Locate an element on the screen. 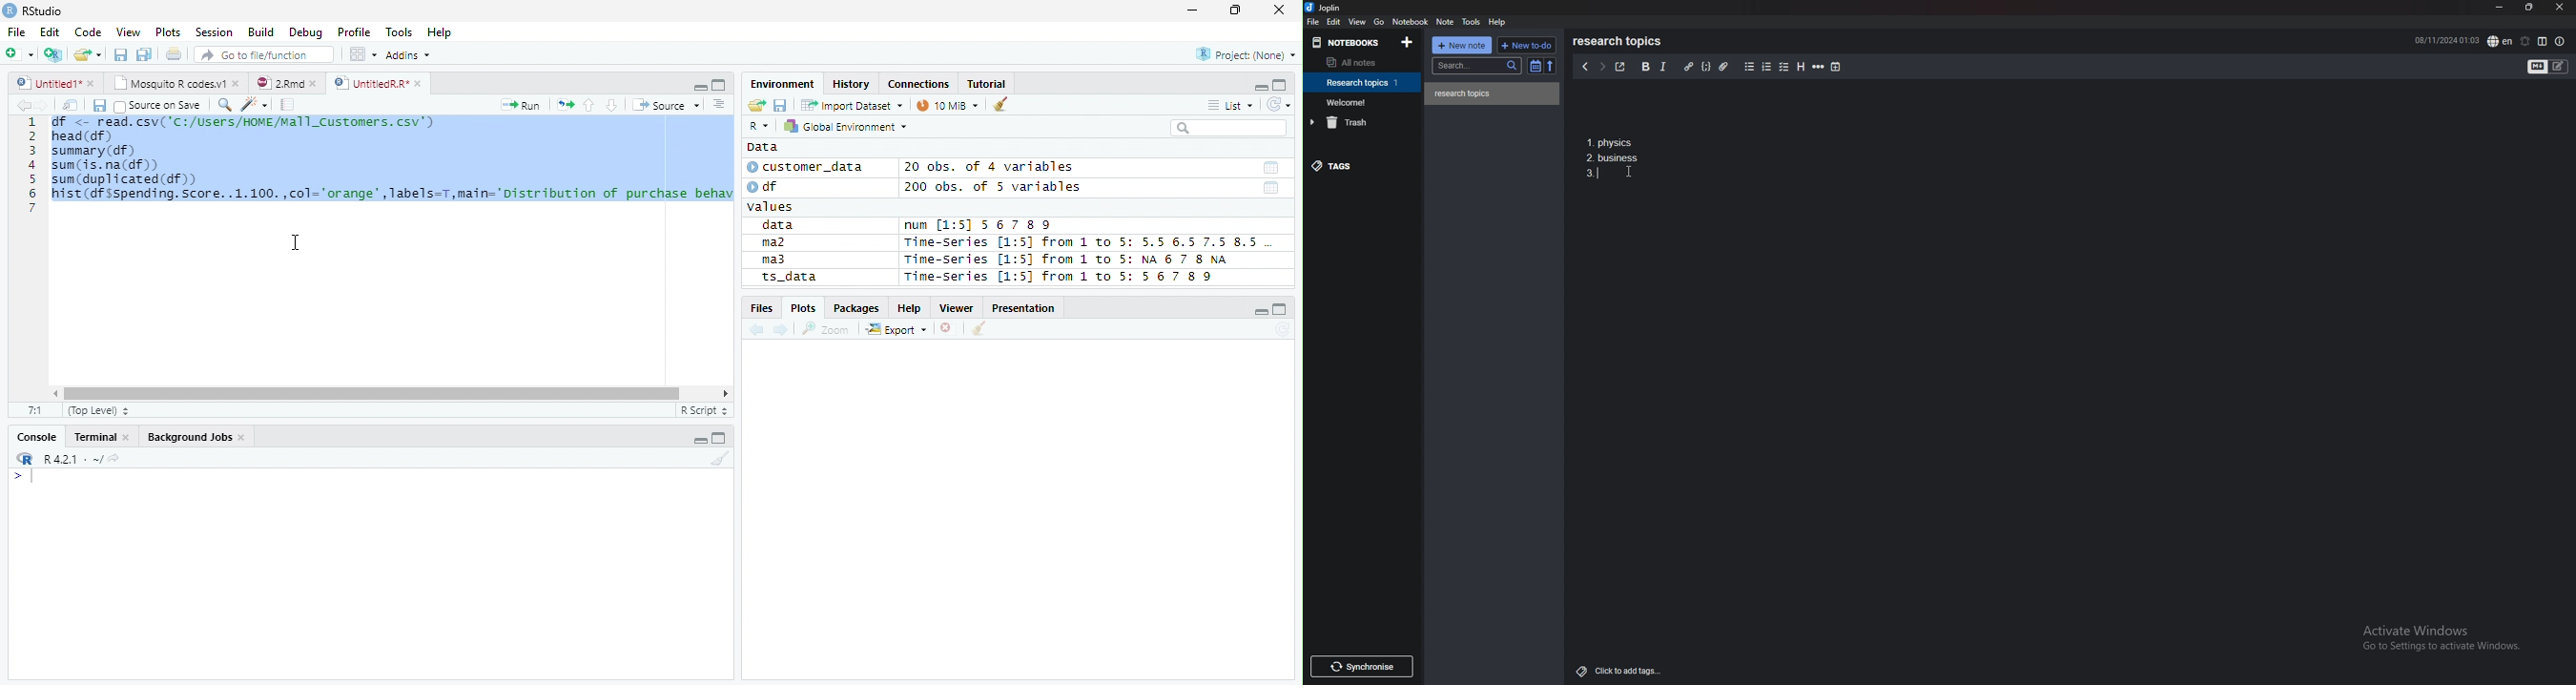 The image size is (2576, 700). Down is located at coordinates (611, 106).